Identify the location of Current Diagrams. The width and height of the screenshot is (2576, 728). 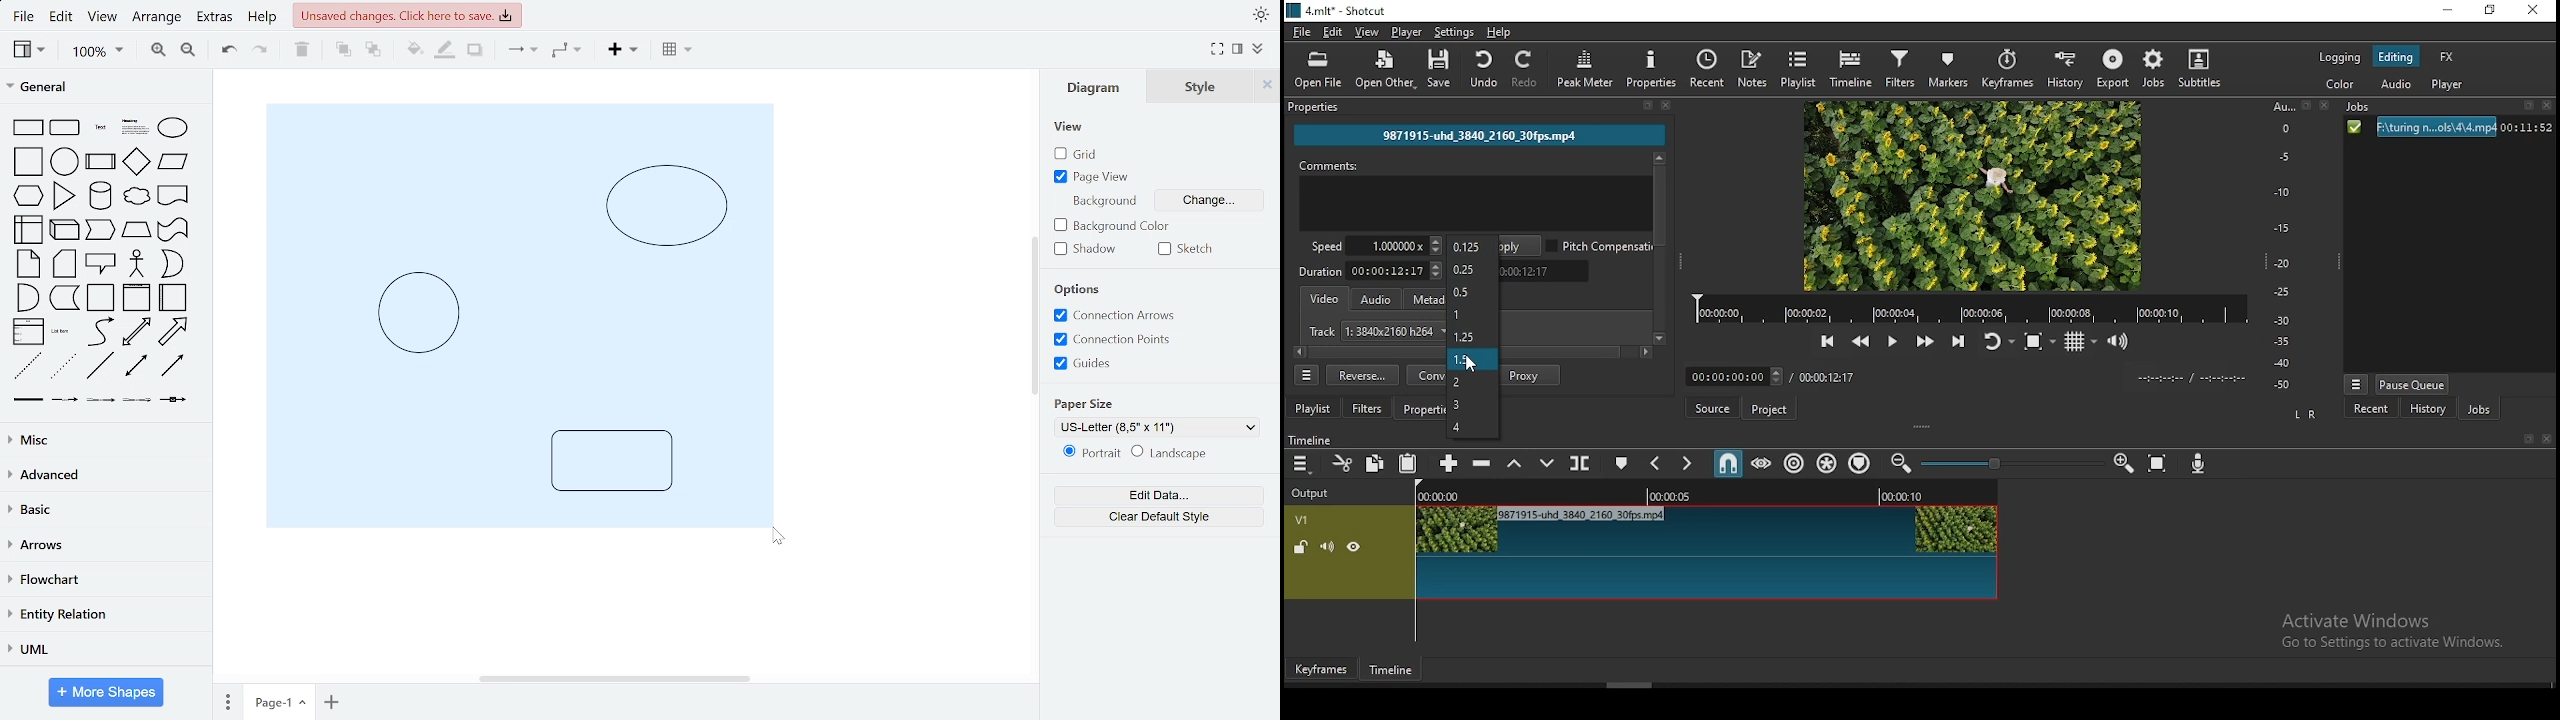
(518, 315).